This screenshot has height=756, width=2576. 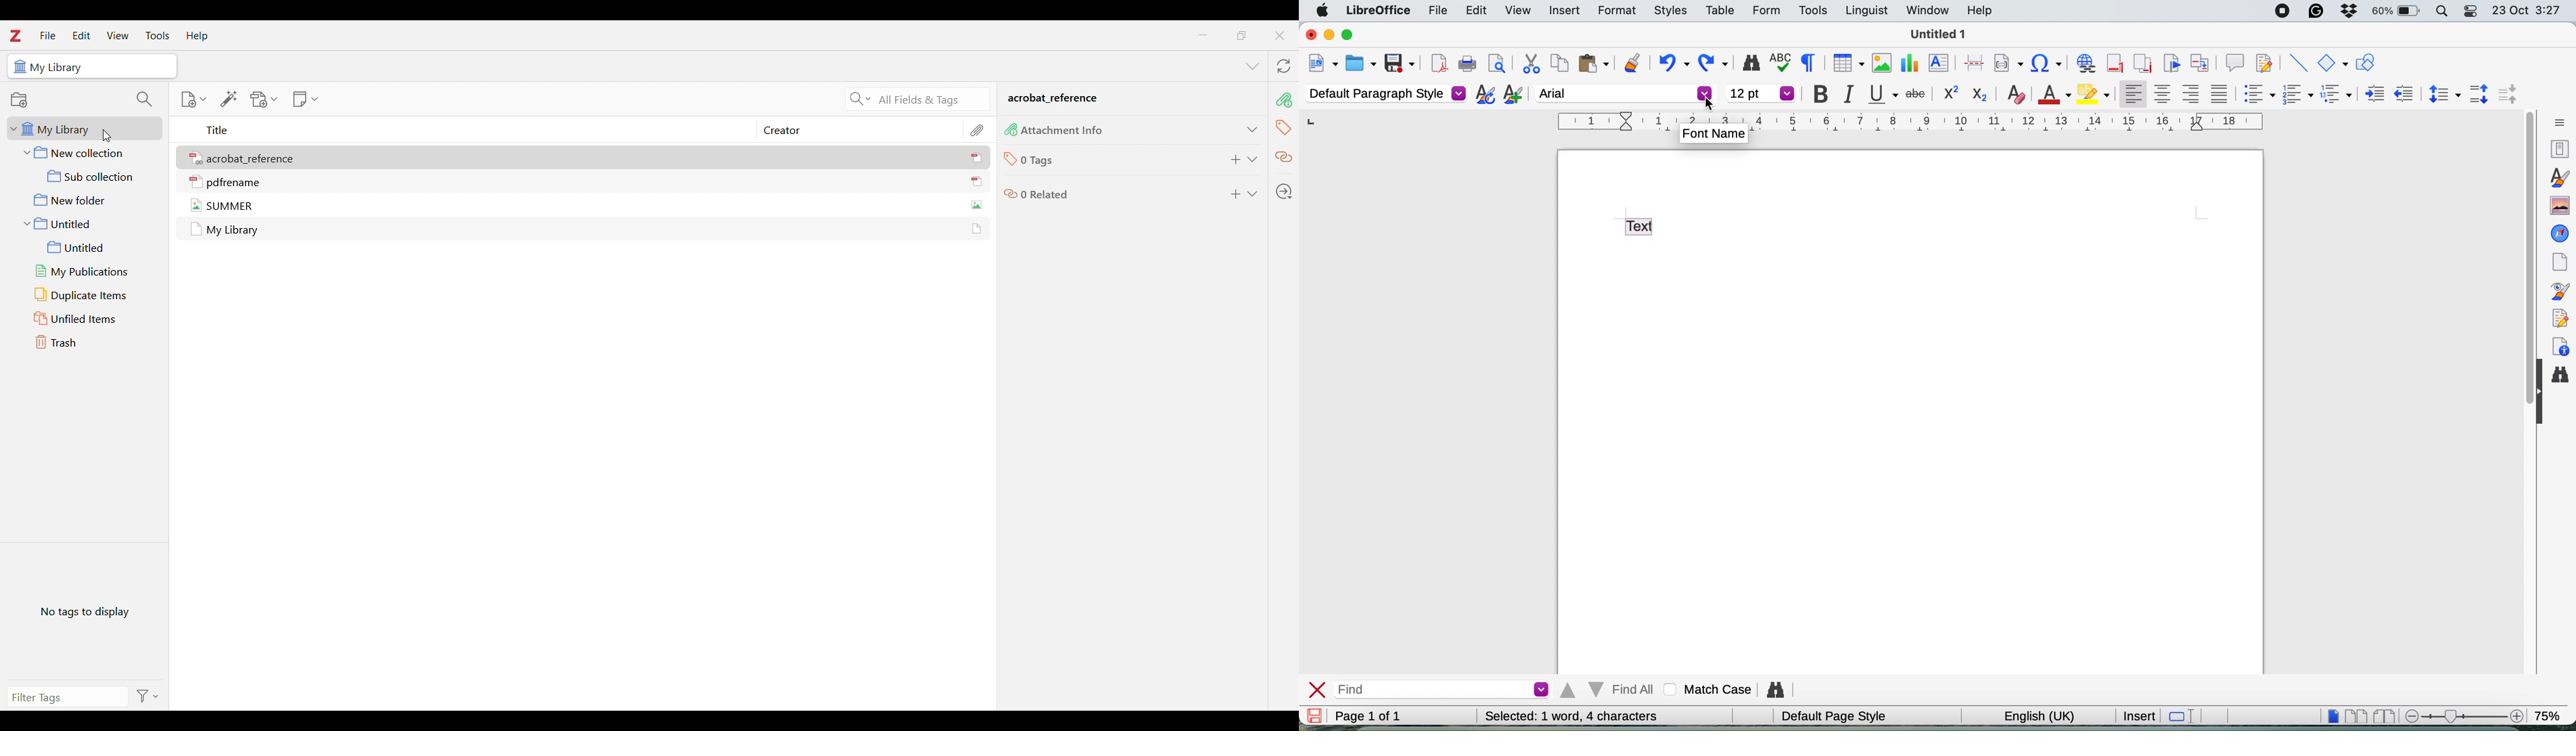 I want to click on redo, so click(x=1716, y=63).